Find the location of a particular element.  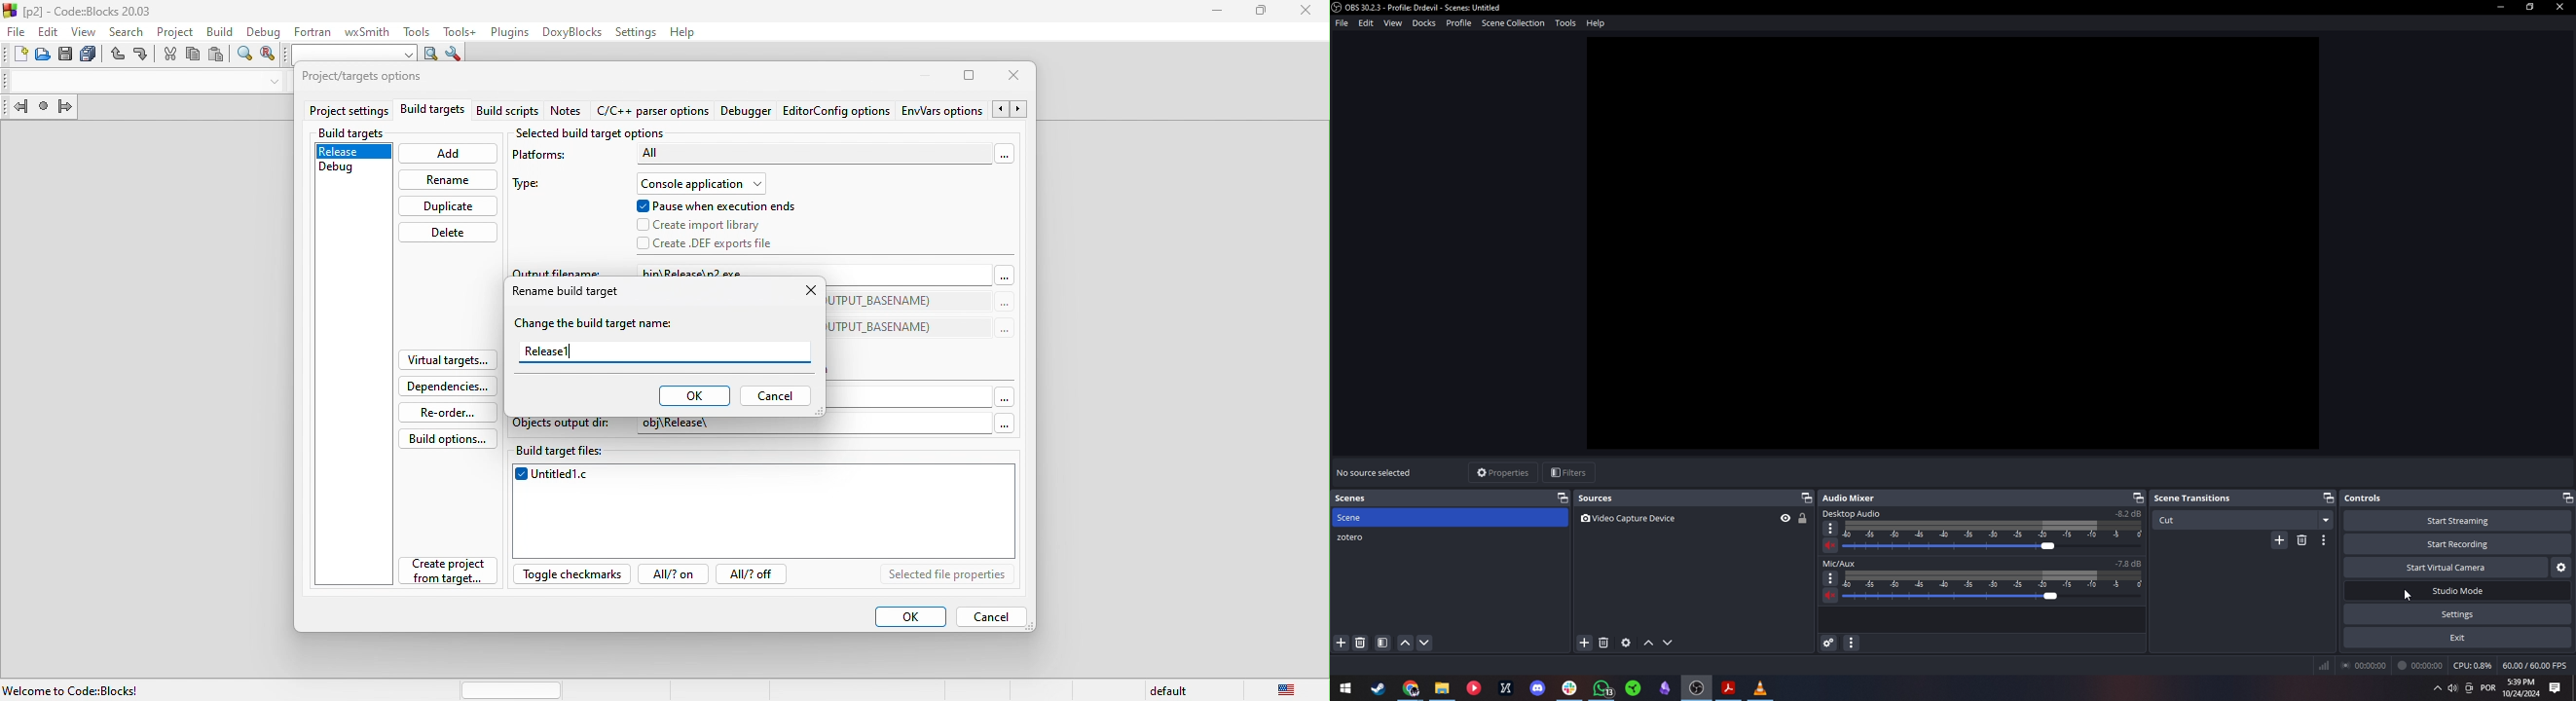

new is located at coordinates (15, 56).